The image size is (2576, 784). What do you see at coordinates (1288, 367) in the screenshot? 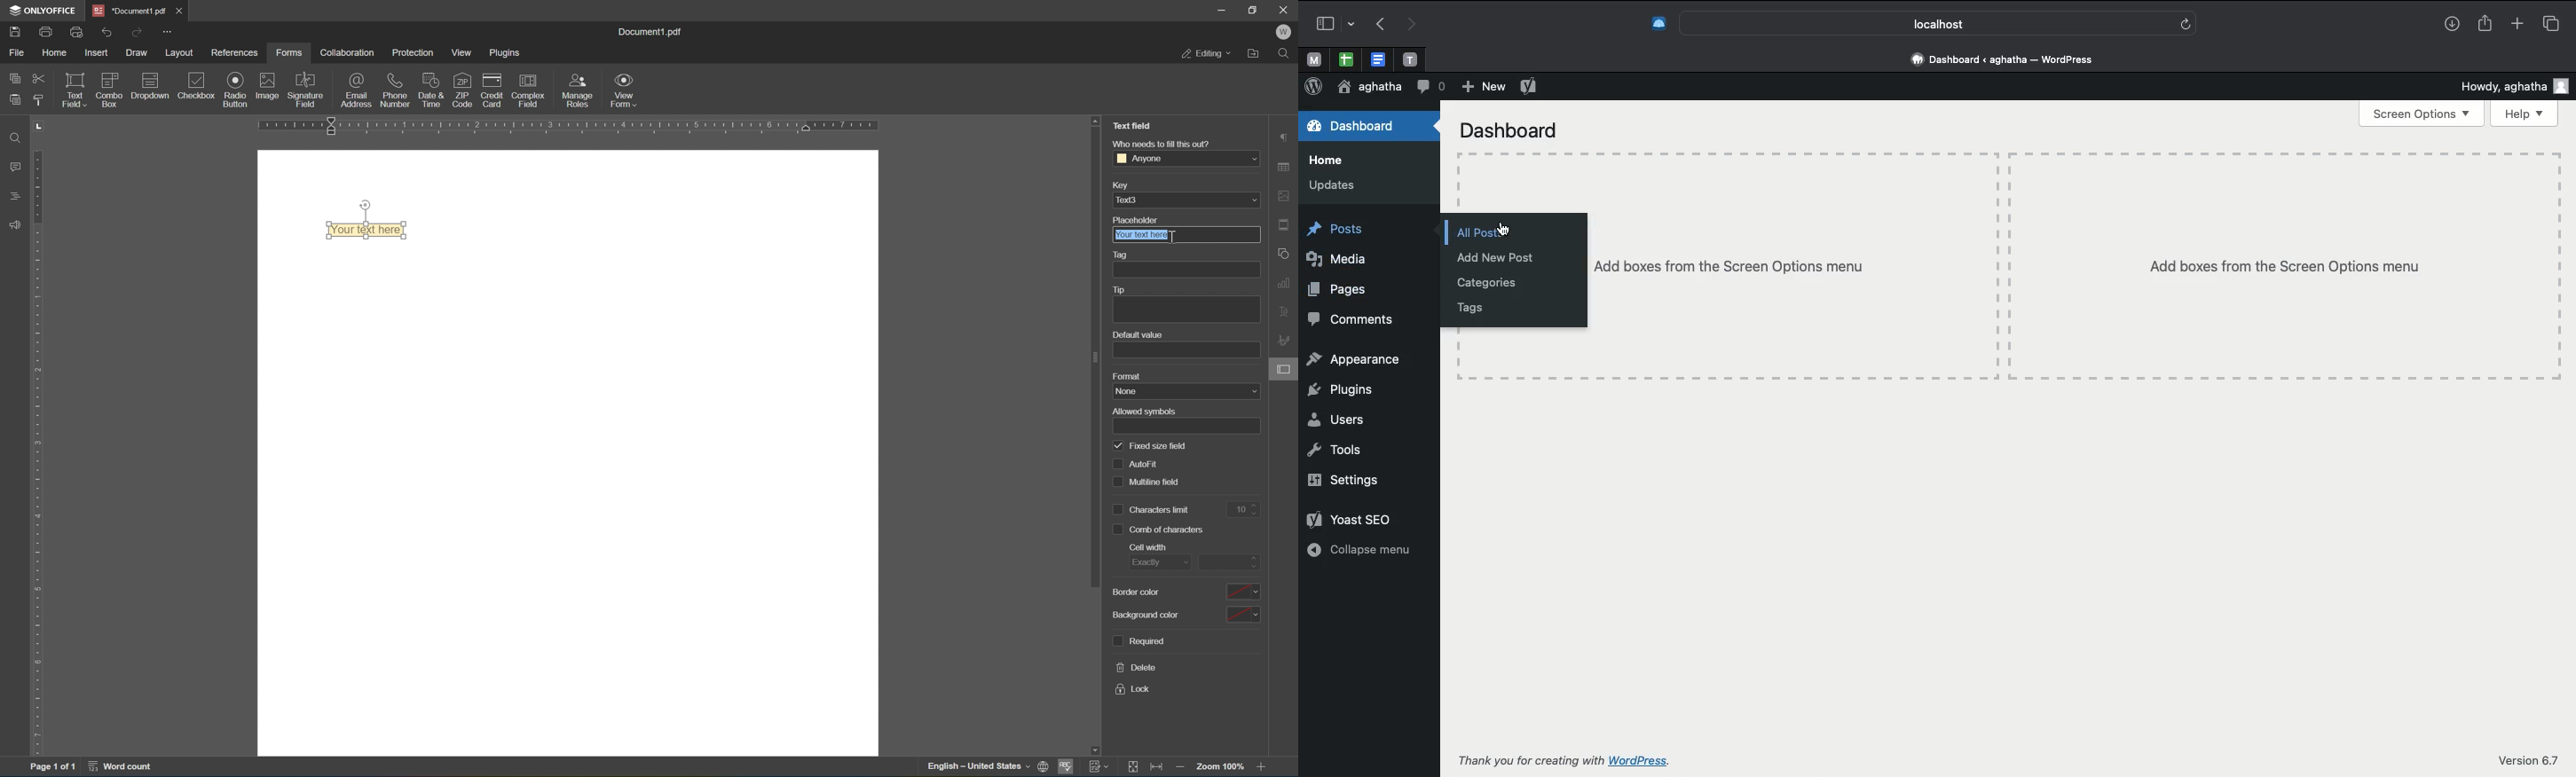
I see `form settings` at bounding box center [1288, 367].